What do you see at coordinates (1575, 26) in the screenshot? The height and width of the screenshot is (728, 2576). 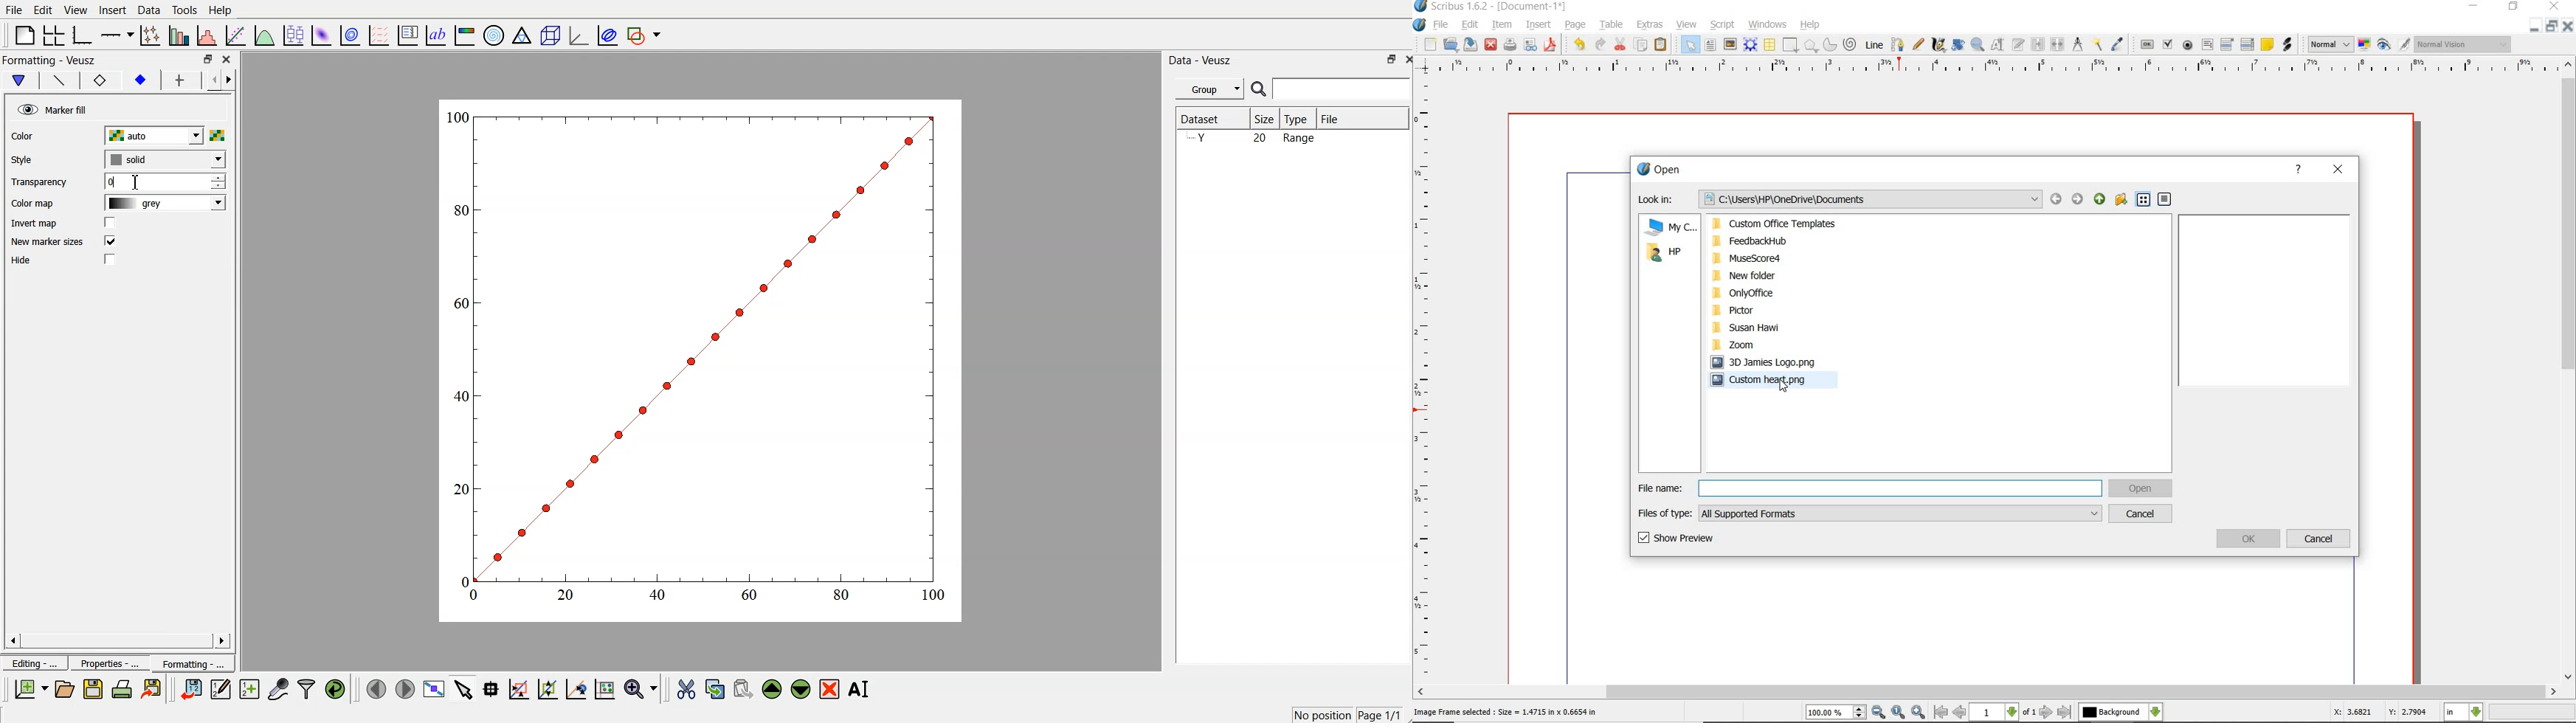 I see `page` at bounding box center [1575, 26].